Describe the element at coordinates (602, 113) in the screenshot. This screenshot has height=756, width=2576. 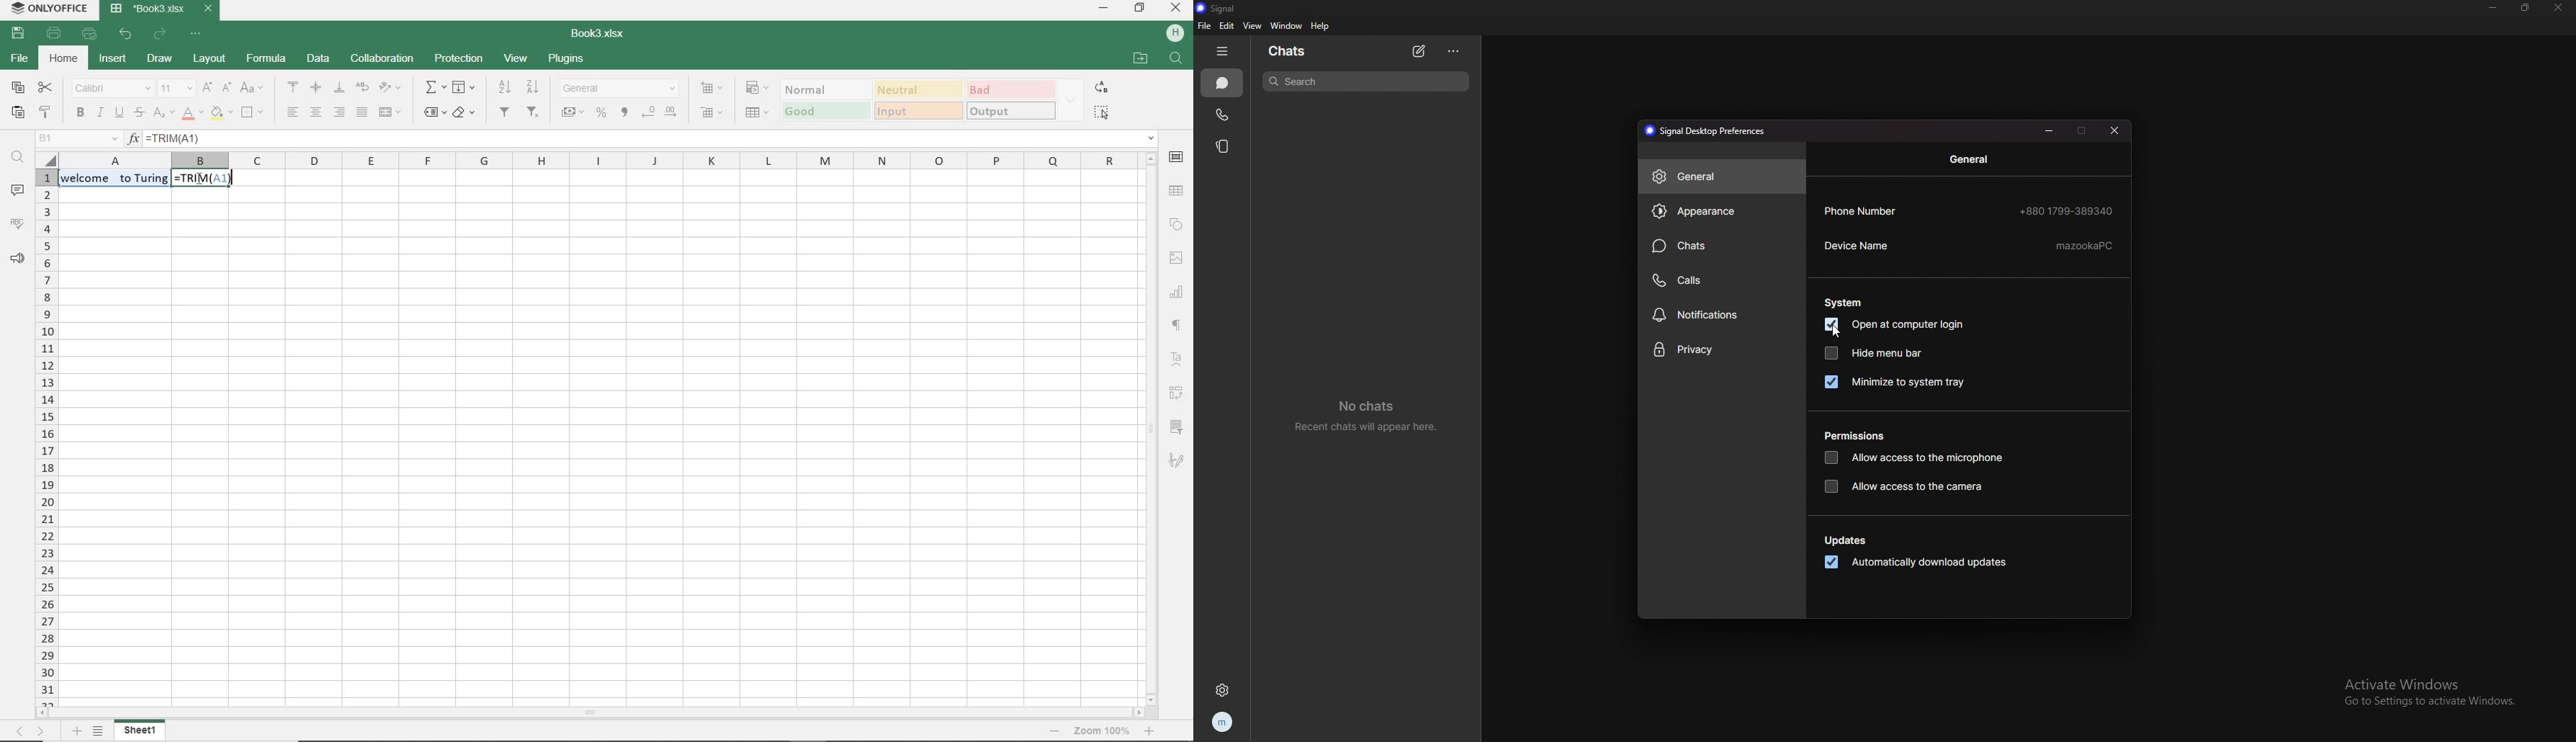
I see `percent style` at that location.